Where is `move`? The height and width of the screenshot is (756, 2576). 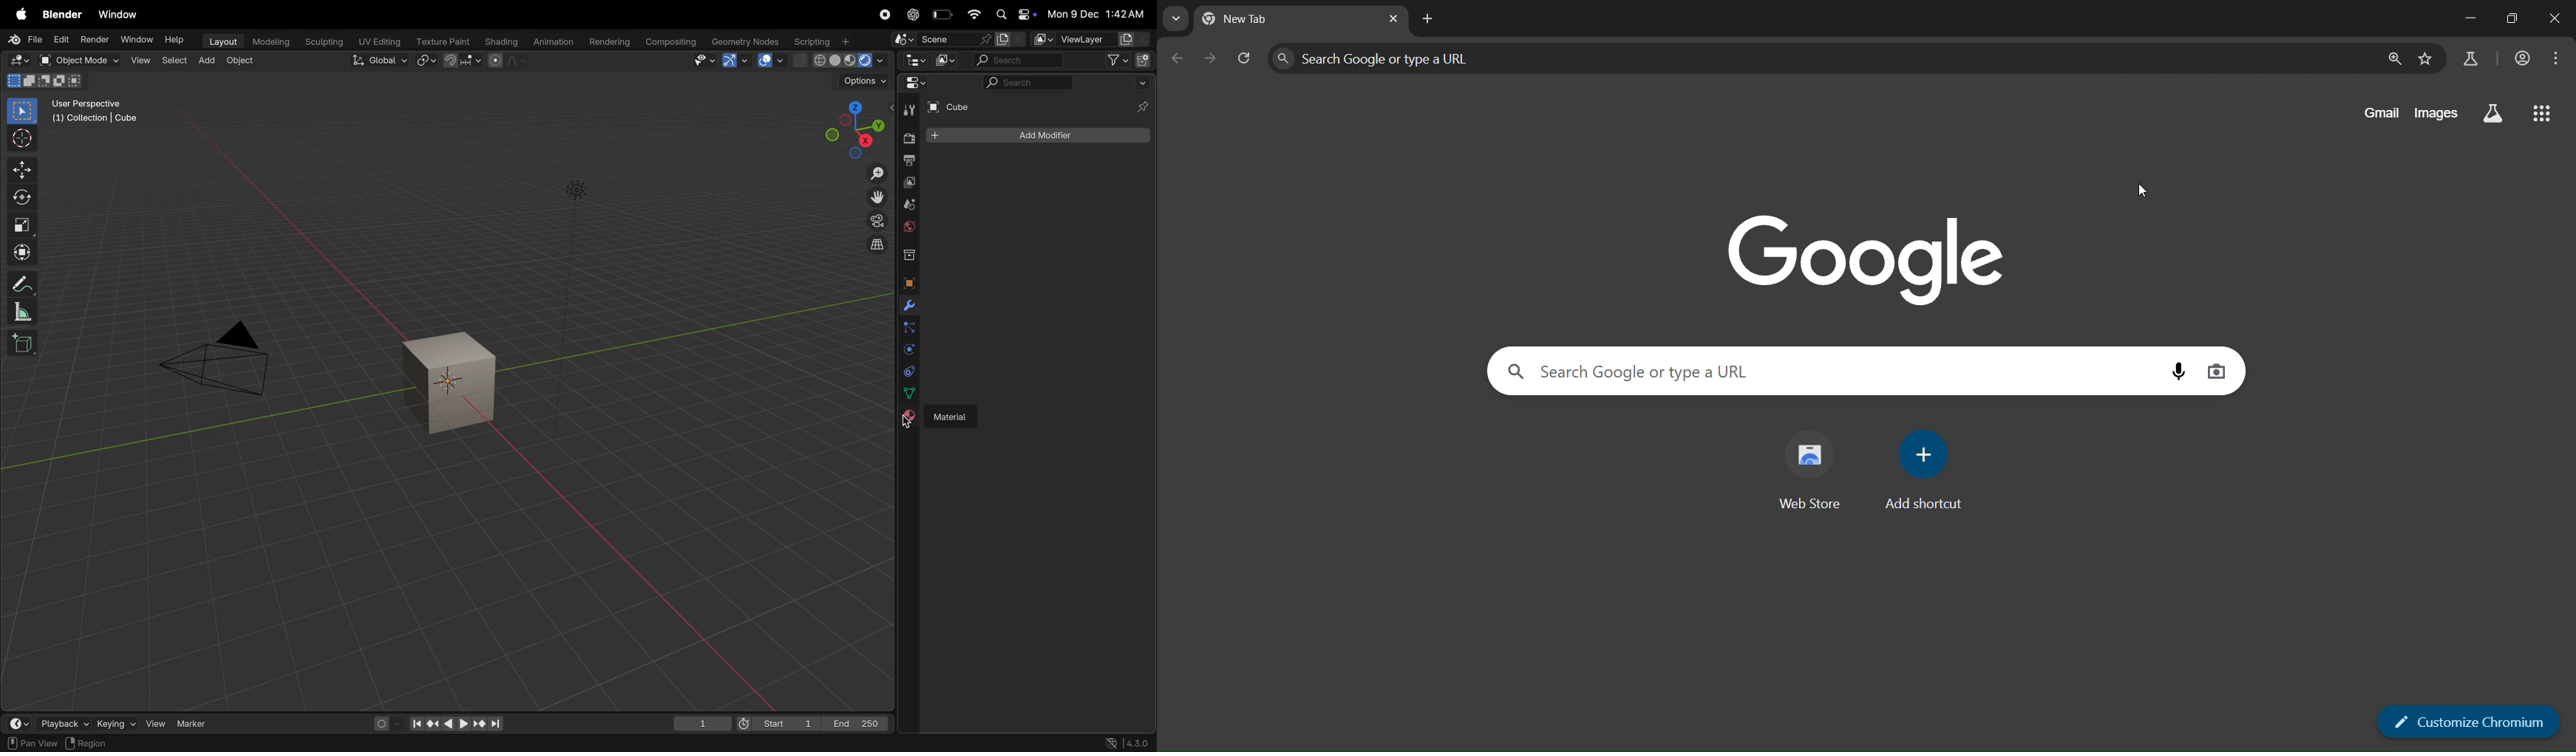 move is located at coordinates (21, 170).